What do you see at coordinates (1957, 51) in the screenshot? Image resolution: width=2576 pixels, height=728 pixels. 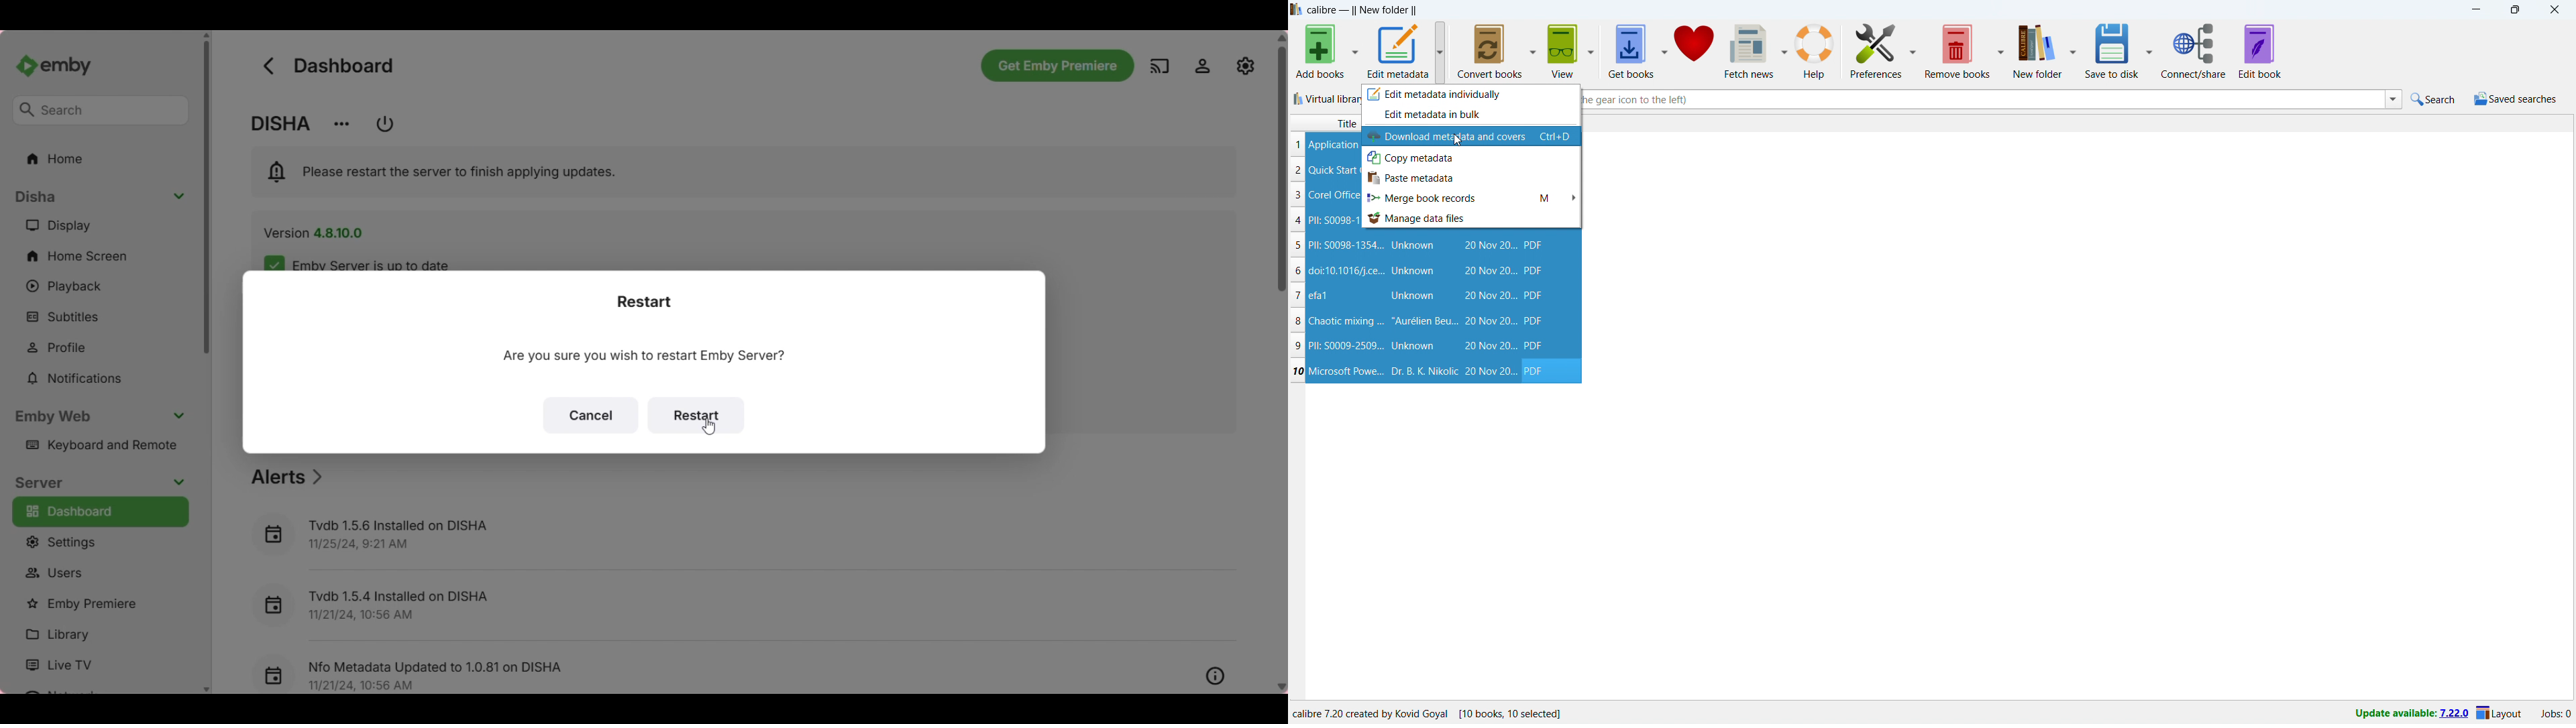 I see `remove books` at bounding box center [1957, 51].